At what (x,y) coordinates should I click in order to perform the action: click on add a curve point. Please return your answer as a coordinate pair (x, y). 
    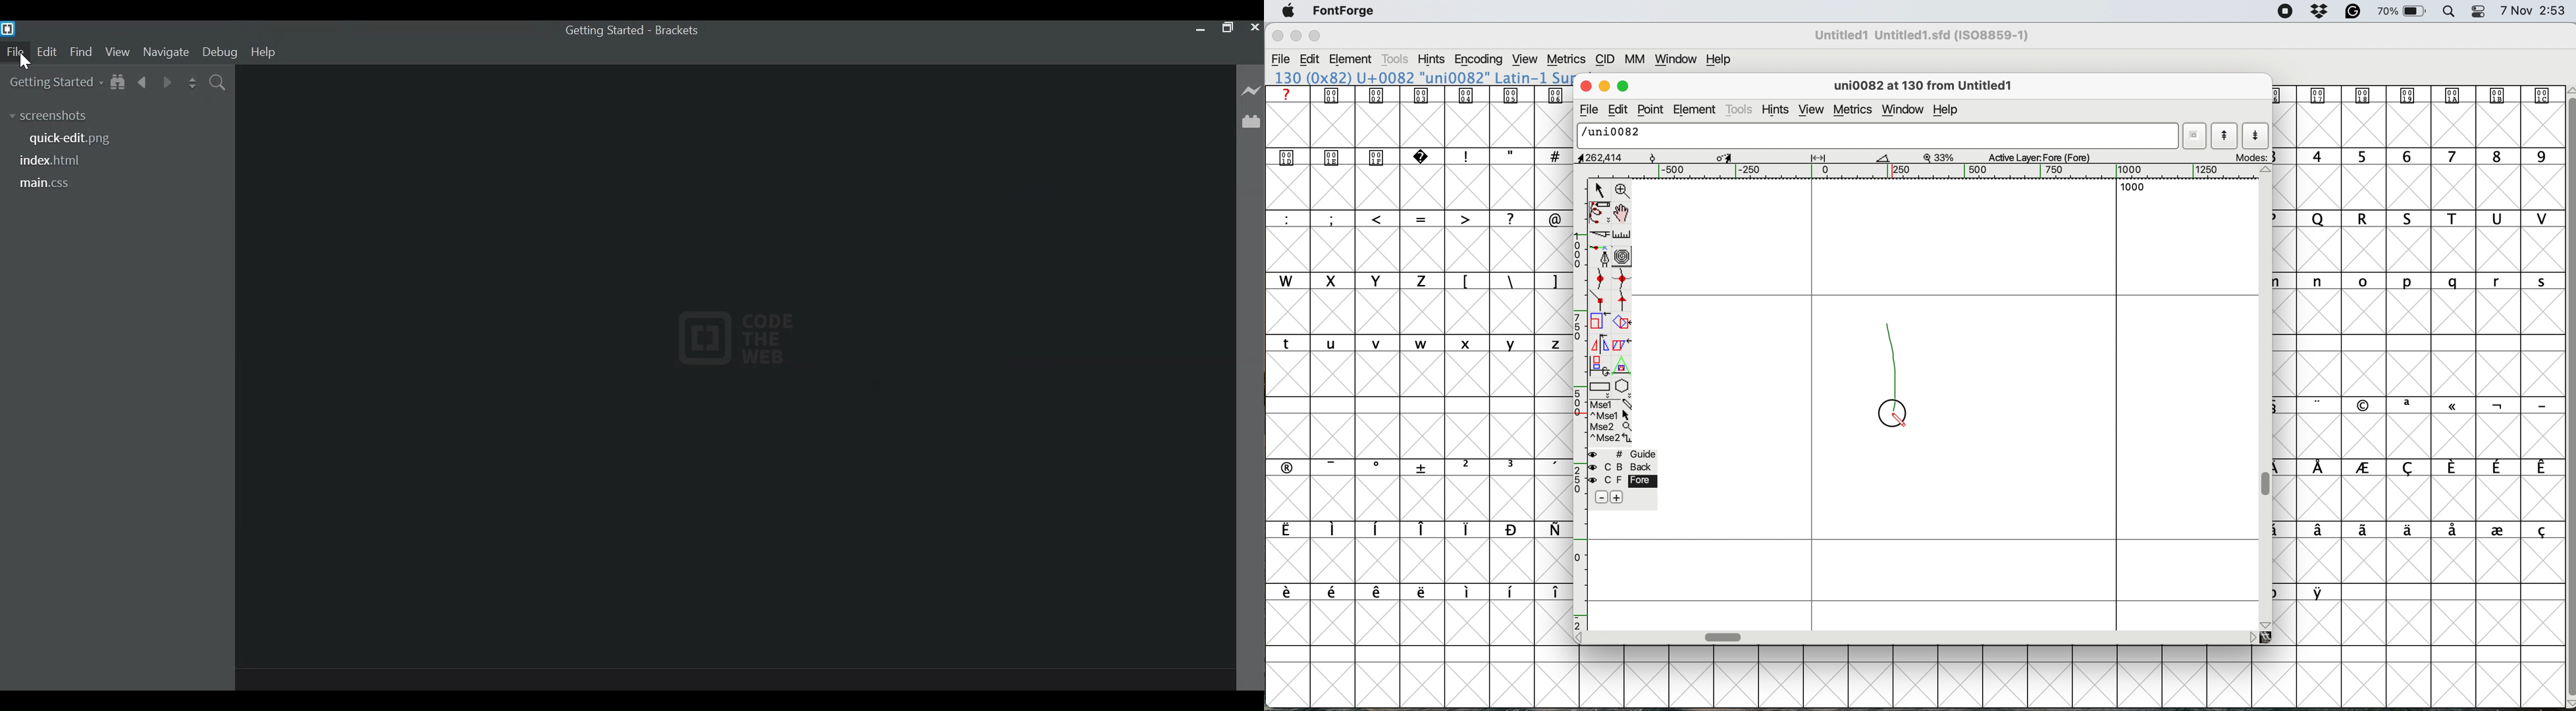
    Looking at the image, I should click on (1602, 280).